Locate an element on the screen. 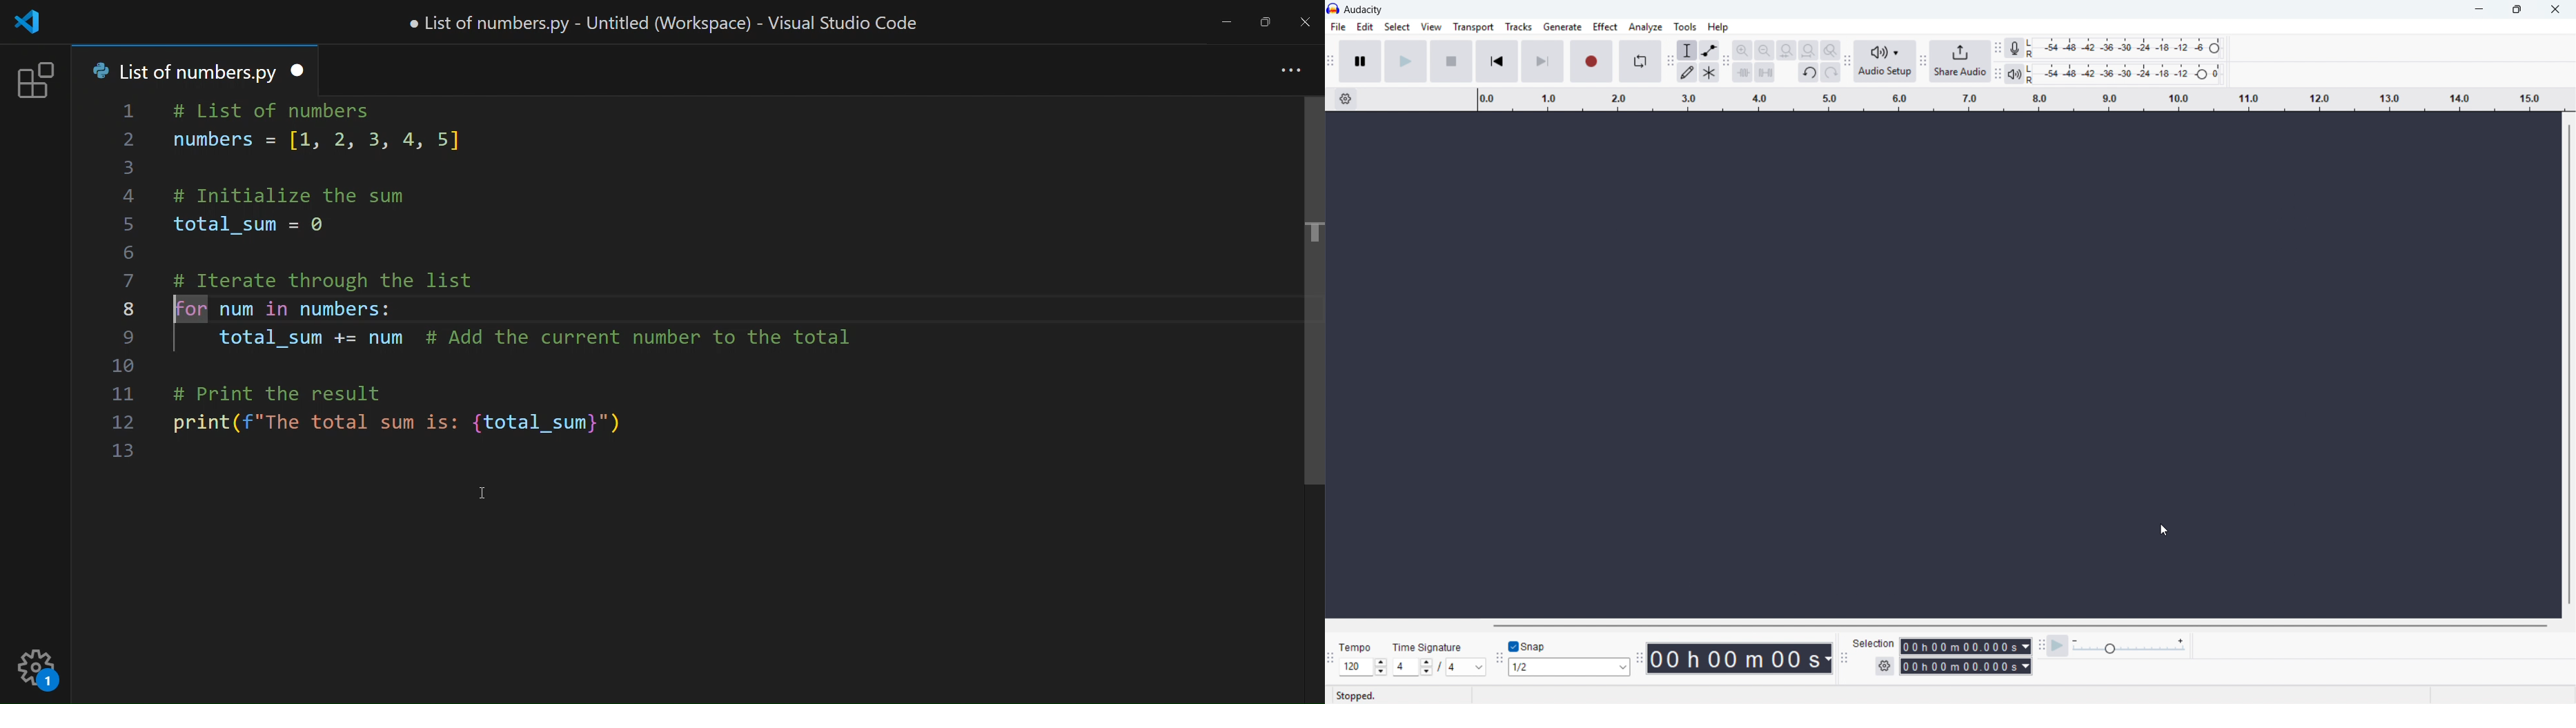  redo is located at coordinates (1831, 72).